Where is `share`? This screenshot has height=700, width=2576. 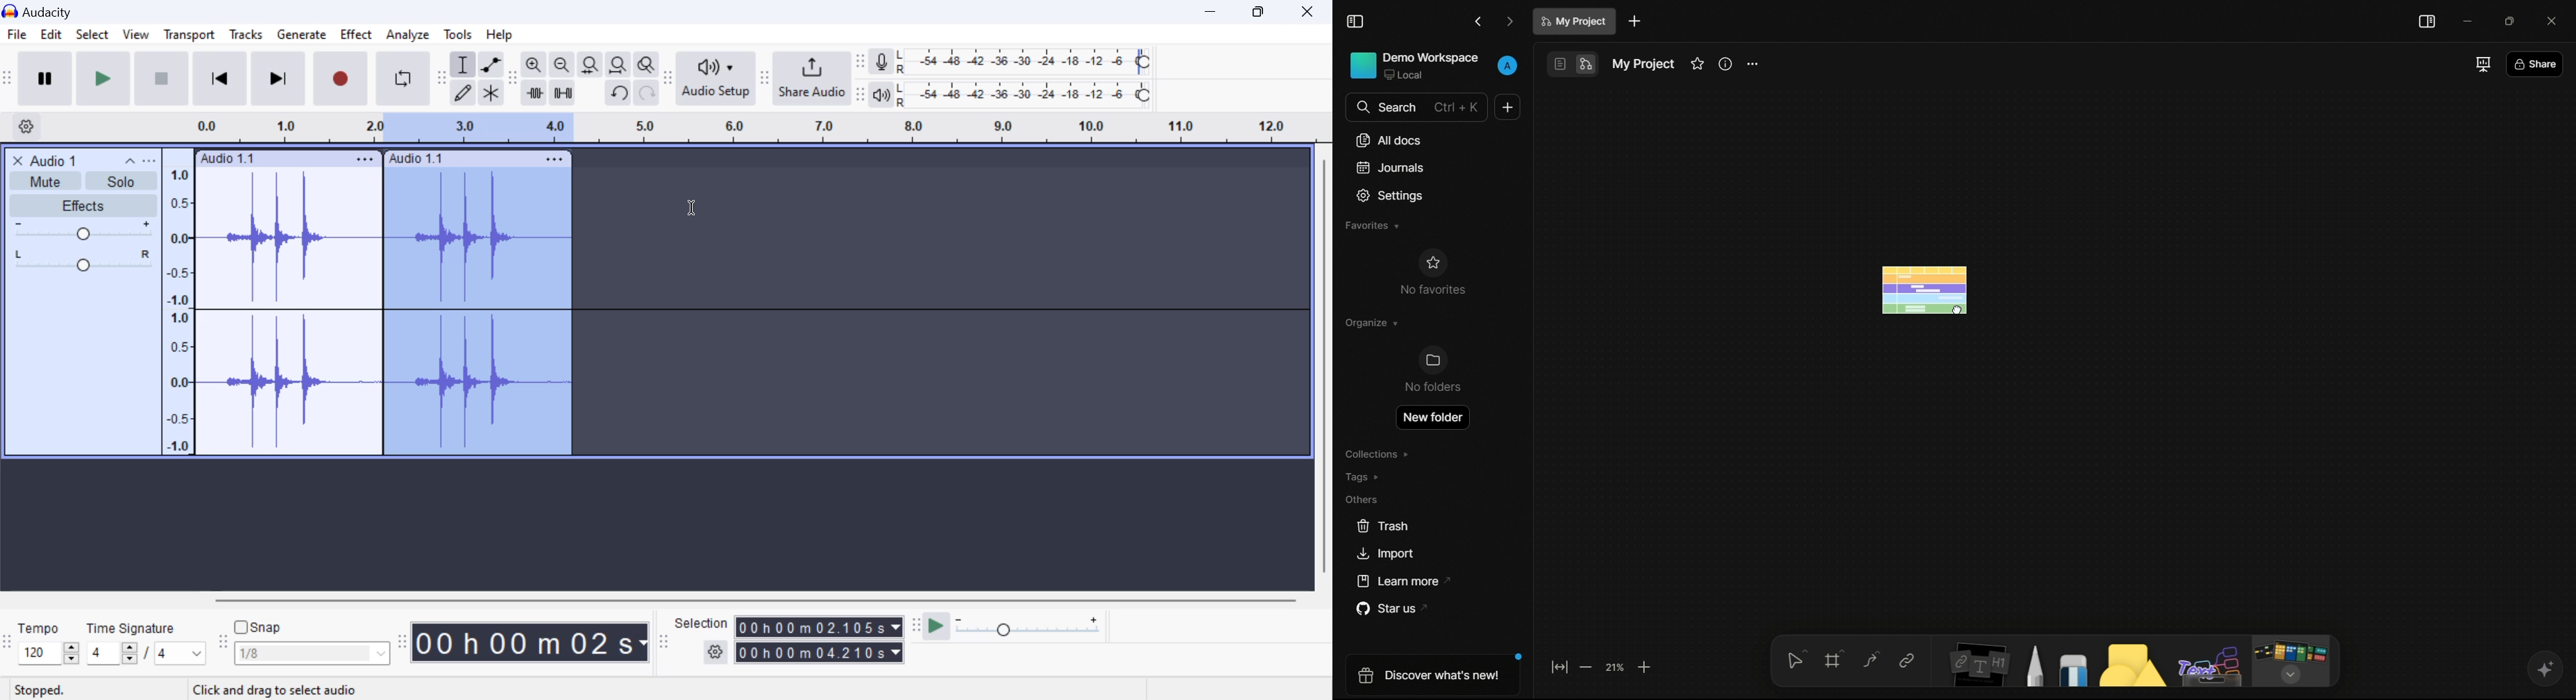 share is located at coordinates (2534, 64).